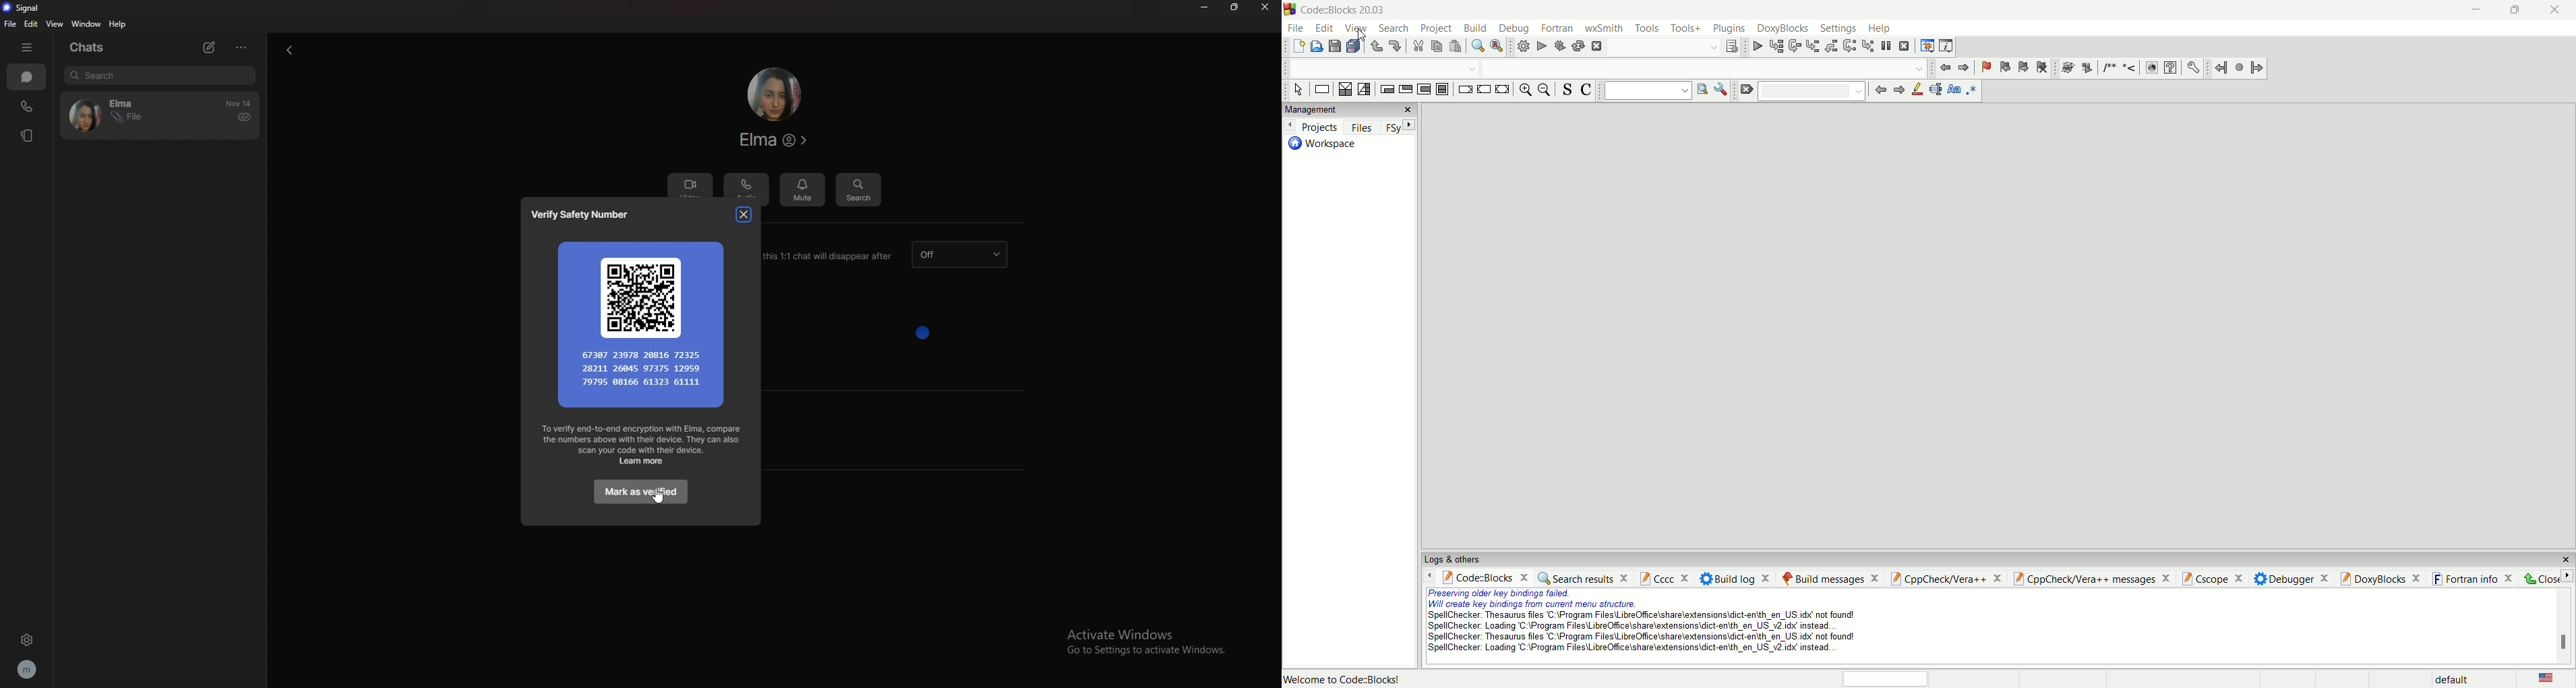 The width and height of the screenshot is (2576, 700). What do you see at coordinates (660, 498) in the screenshot?
I see `cursor` at bounding box center [660, 498].